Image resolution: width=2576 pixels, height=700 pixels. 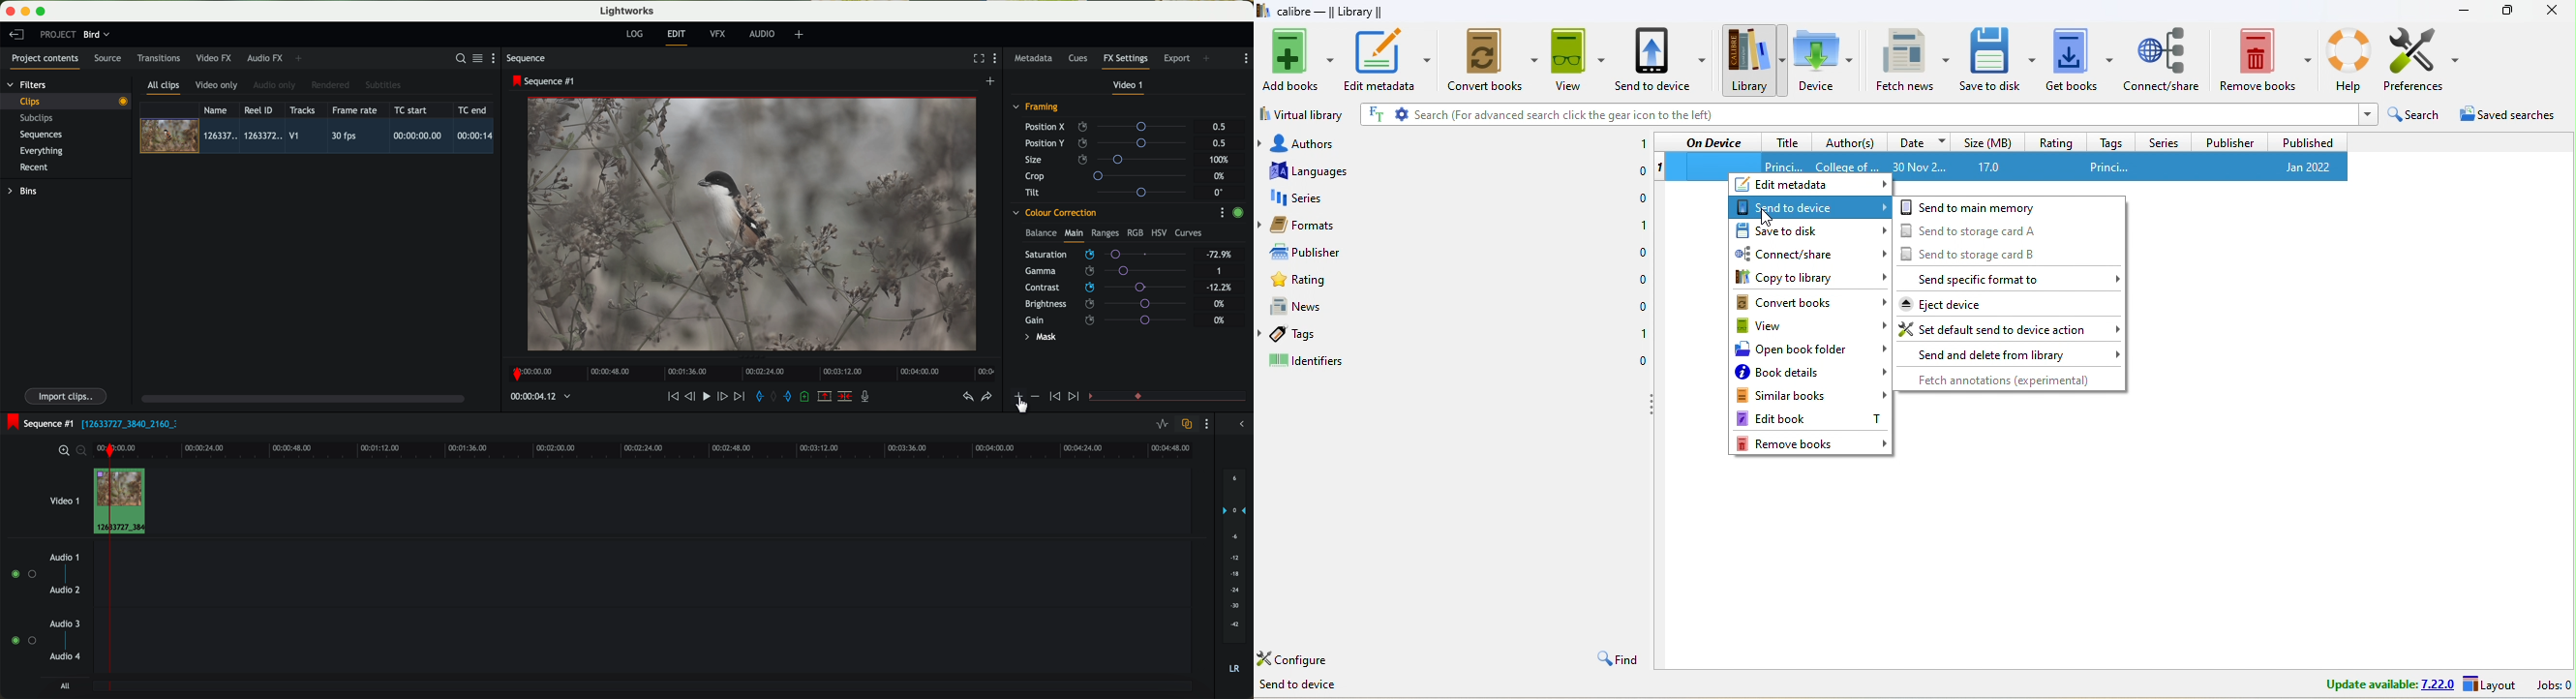 What do you see at coordinates (706, 395) in the screenshot?
I see `play` at bounding box center [706, 395].